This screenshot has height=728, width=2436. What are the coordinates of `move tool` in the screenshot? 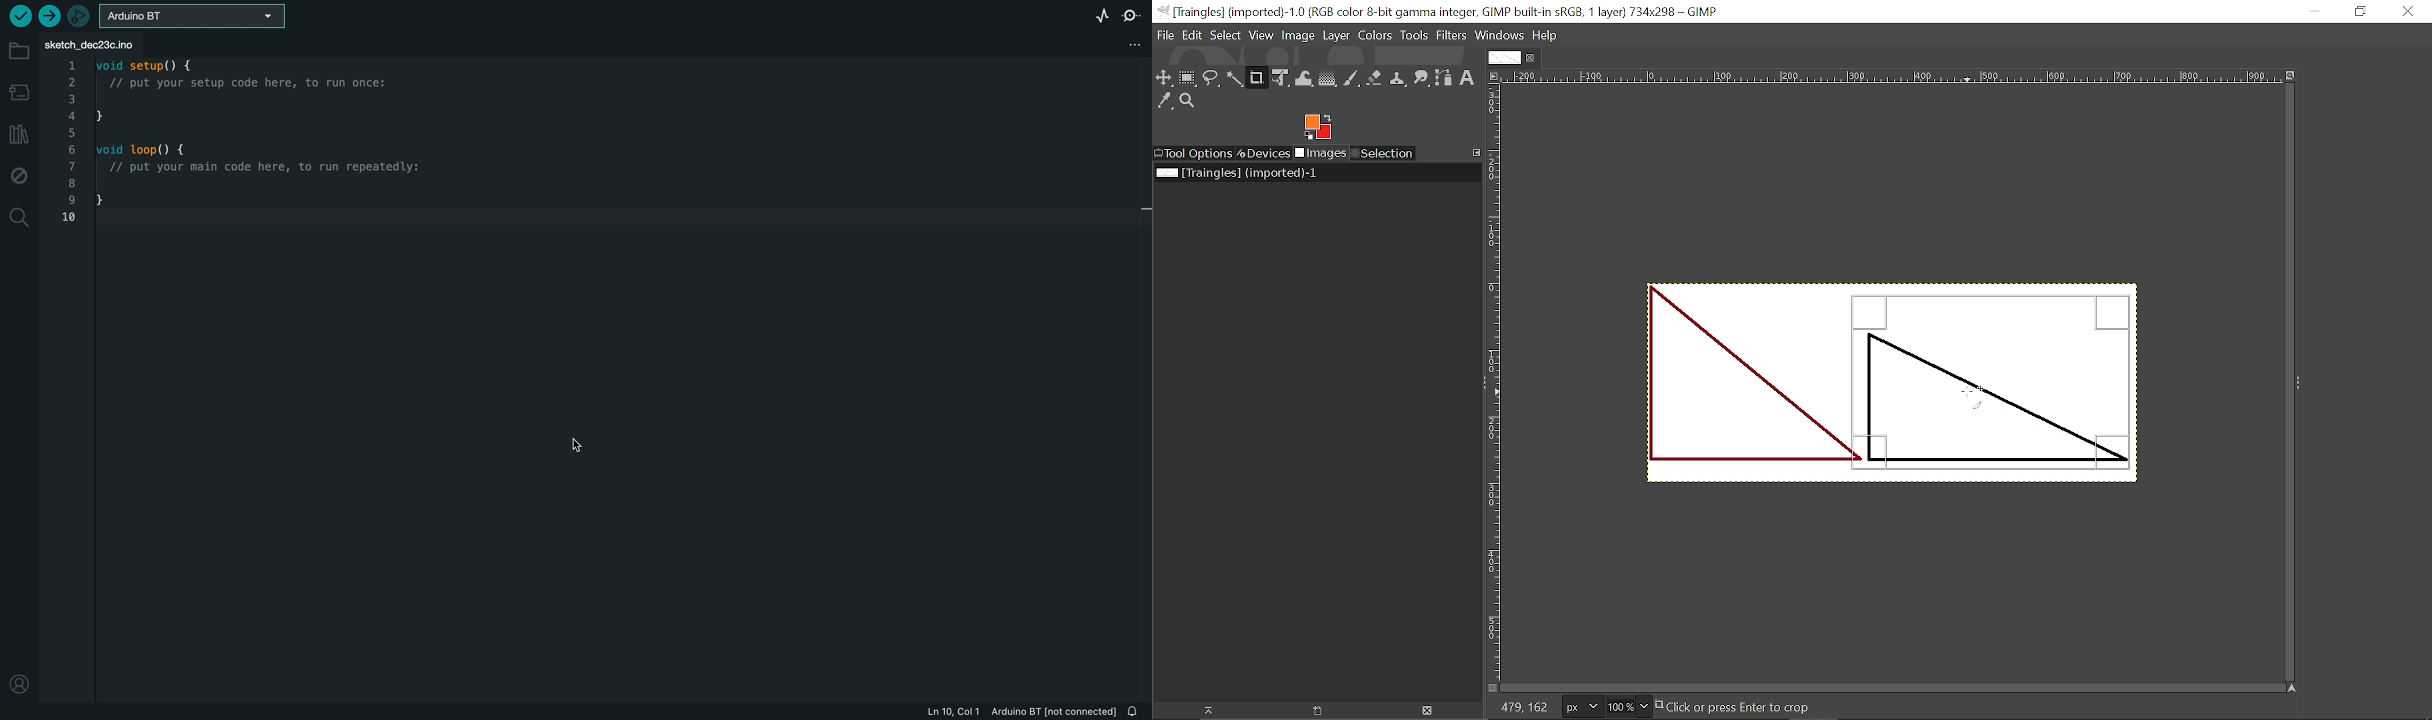 It's located at (1165, 78).